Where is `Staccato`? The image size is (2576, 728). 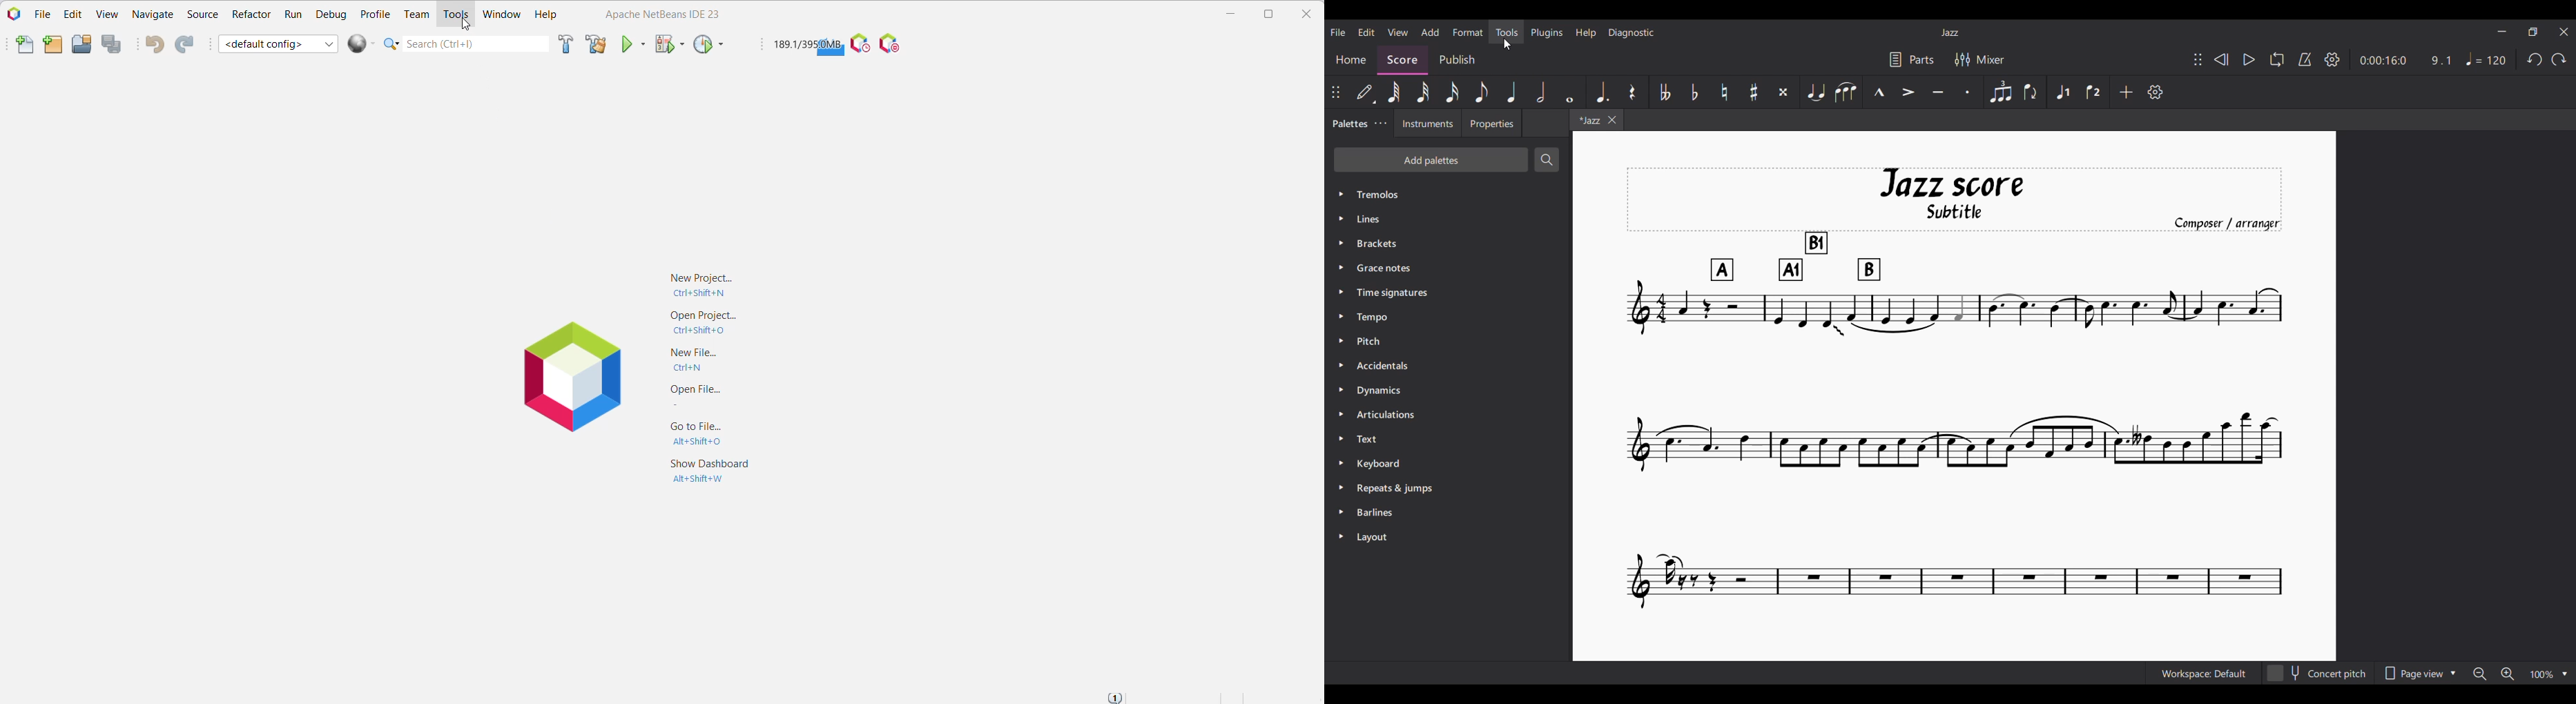 Staccato is located at coordinates (1967, 92).